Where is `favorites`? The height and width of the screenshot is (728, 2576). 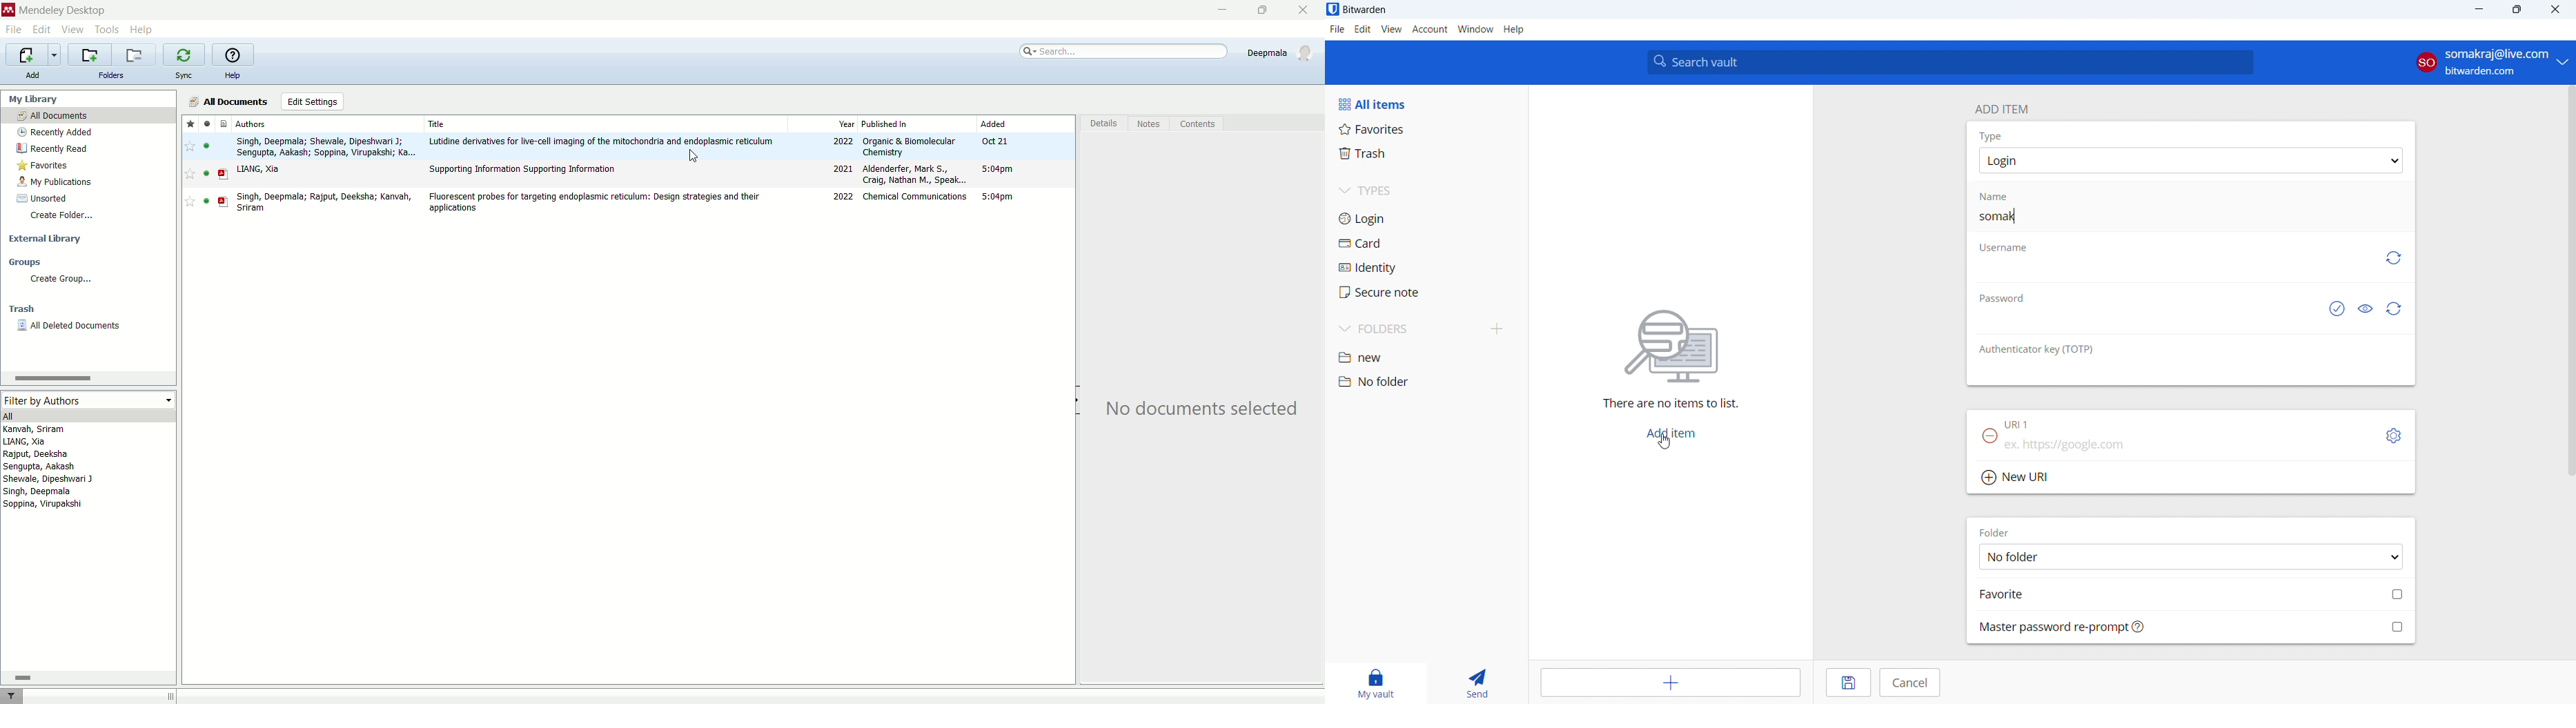
favorites is located at coordinates (1427, 128).